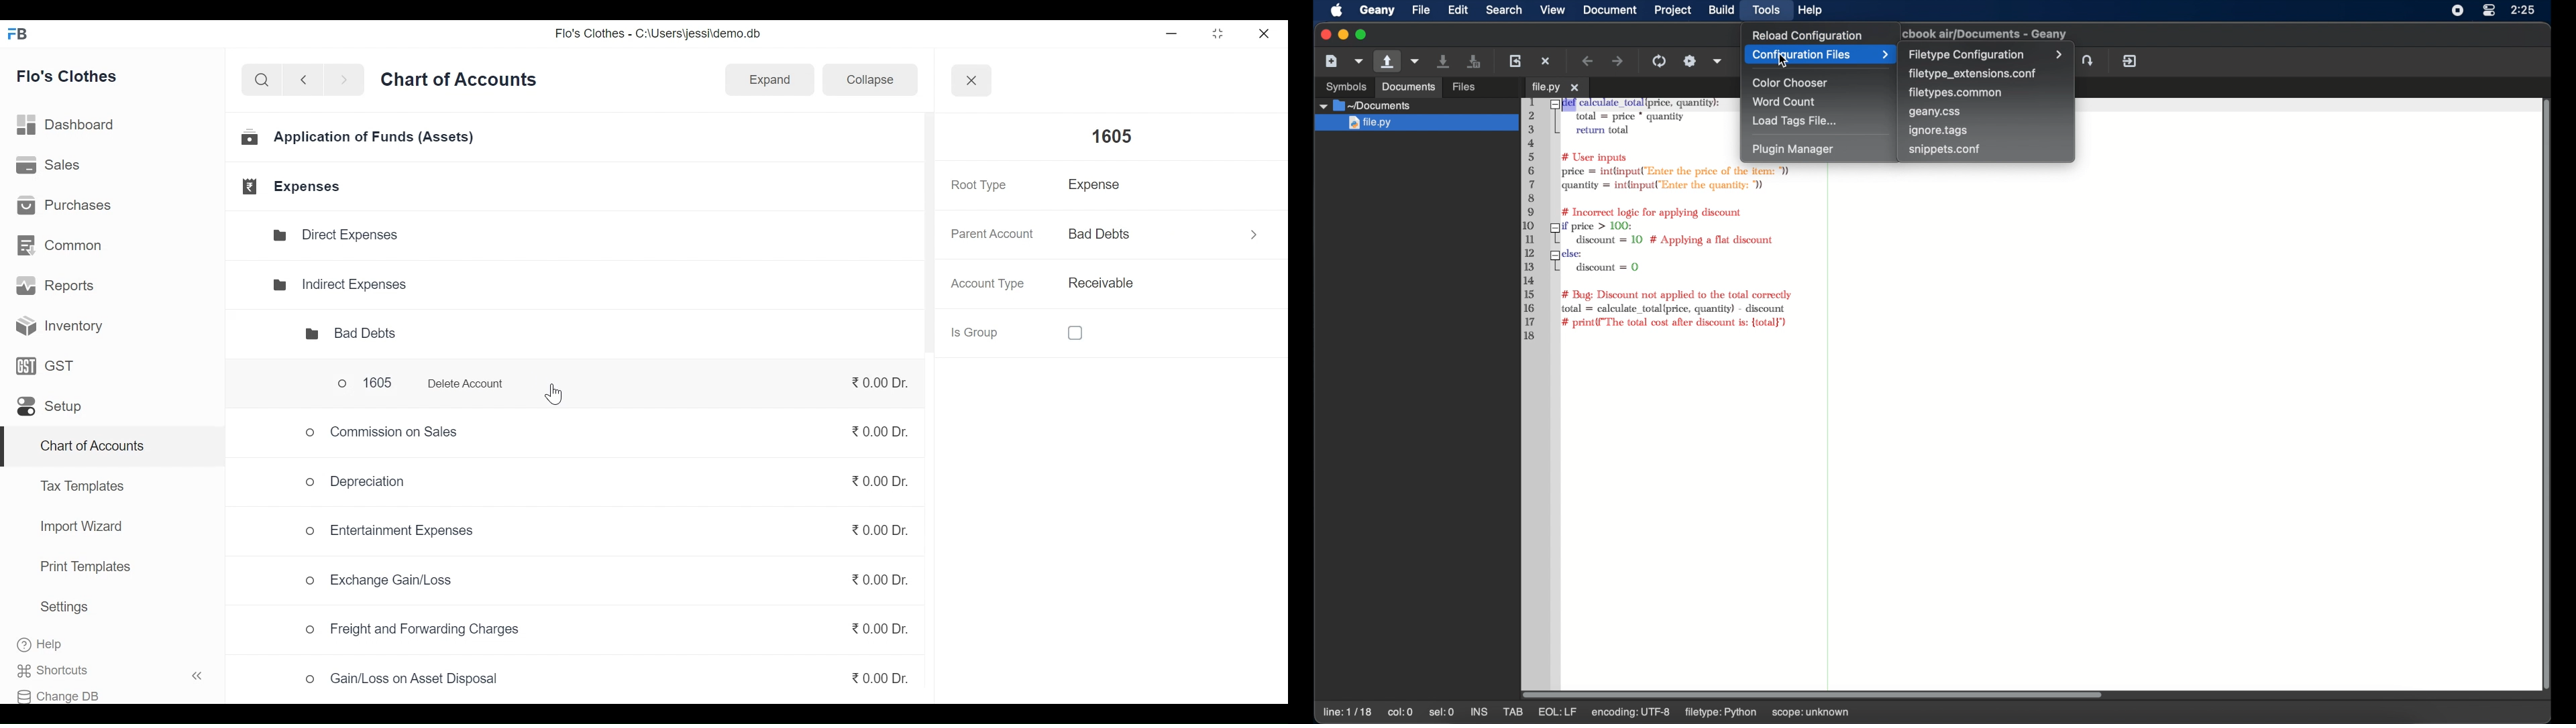  I want to click on Collapse, so click(864, 82).